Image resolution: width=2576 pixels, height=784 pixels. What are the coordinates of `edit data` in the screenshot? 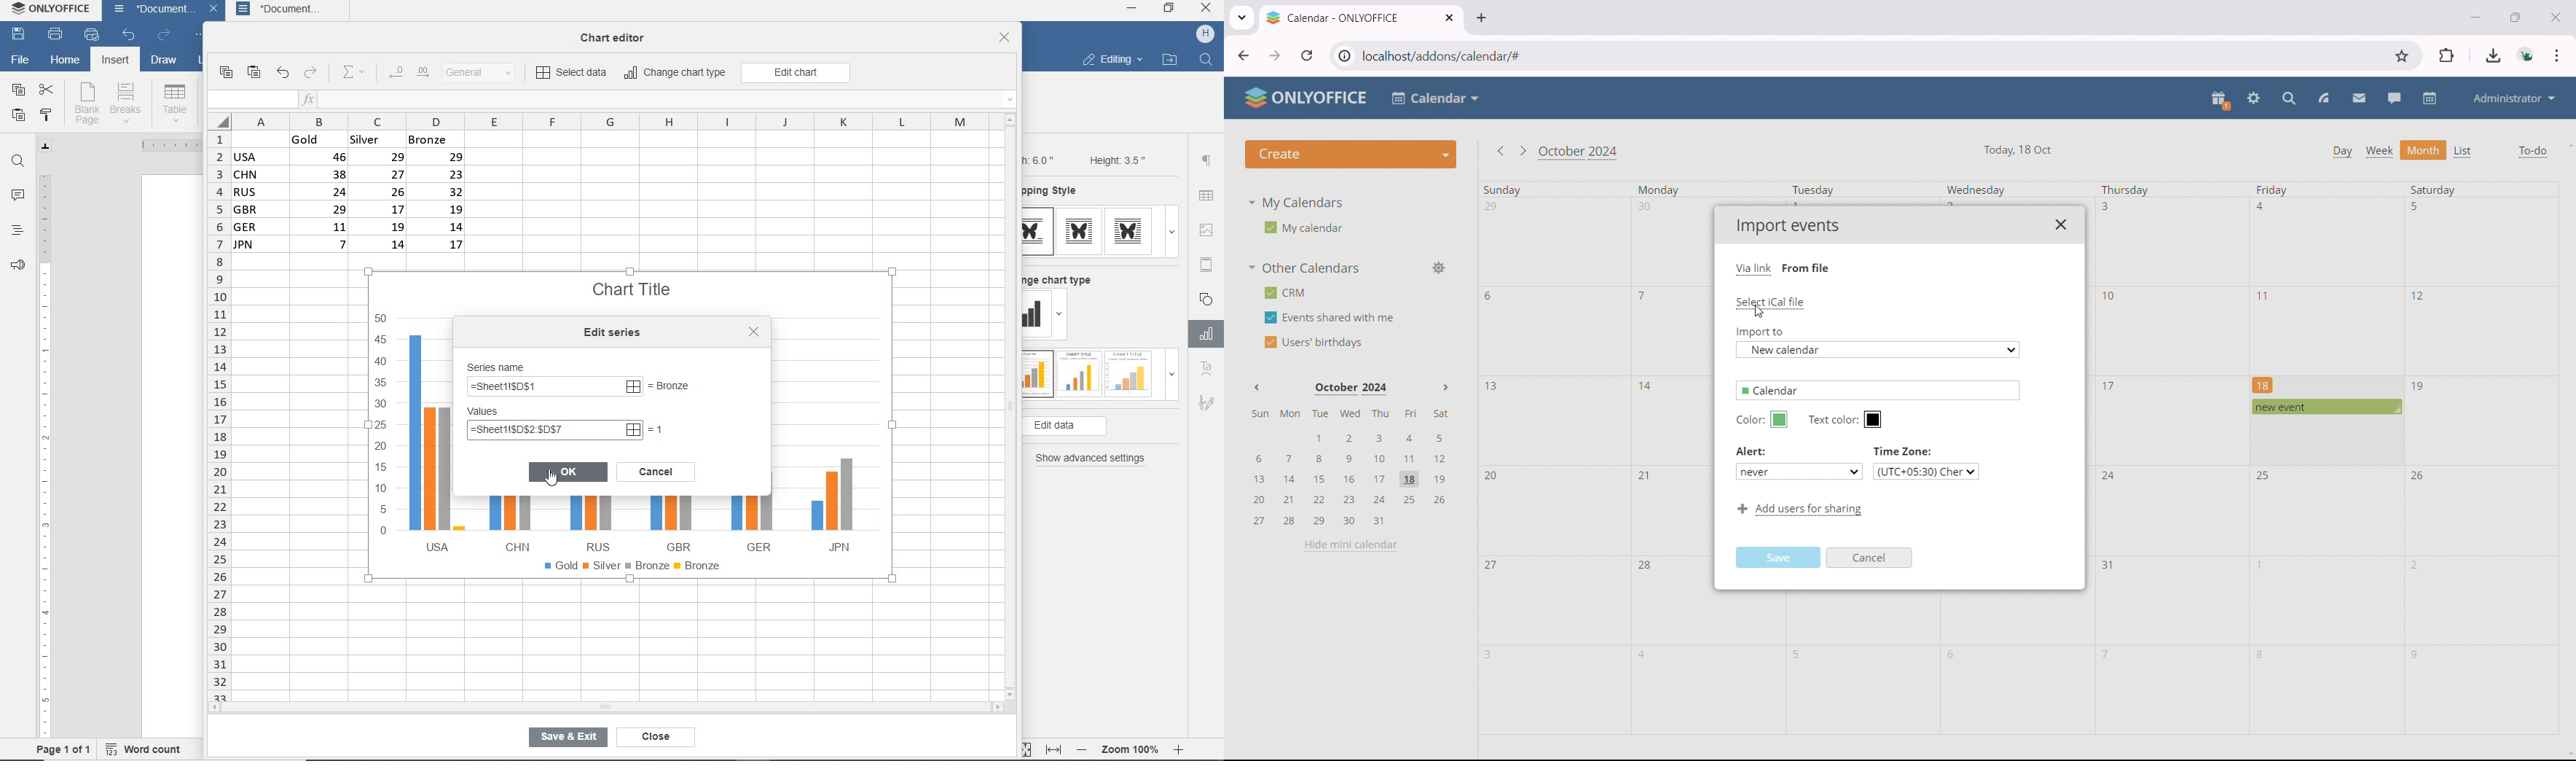 It's located at (1088, 426).